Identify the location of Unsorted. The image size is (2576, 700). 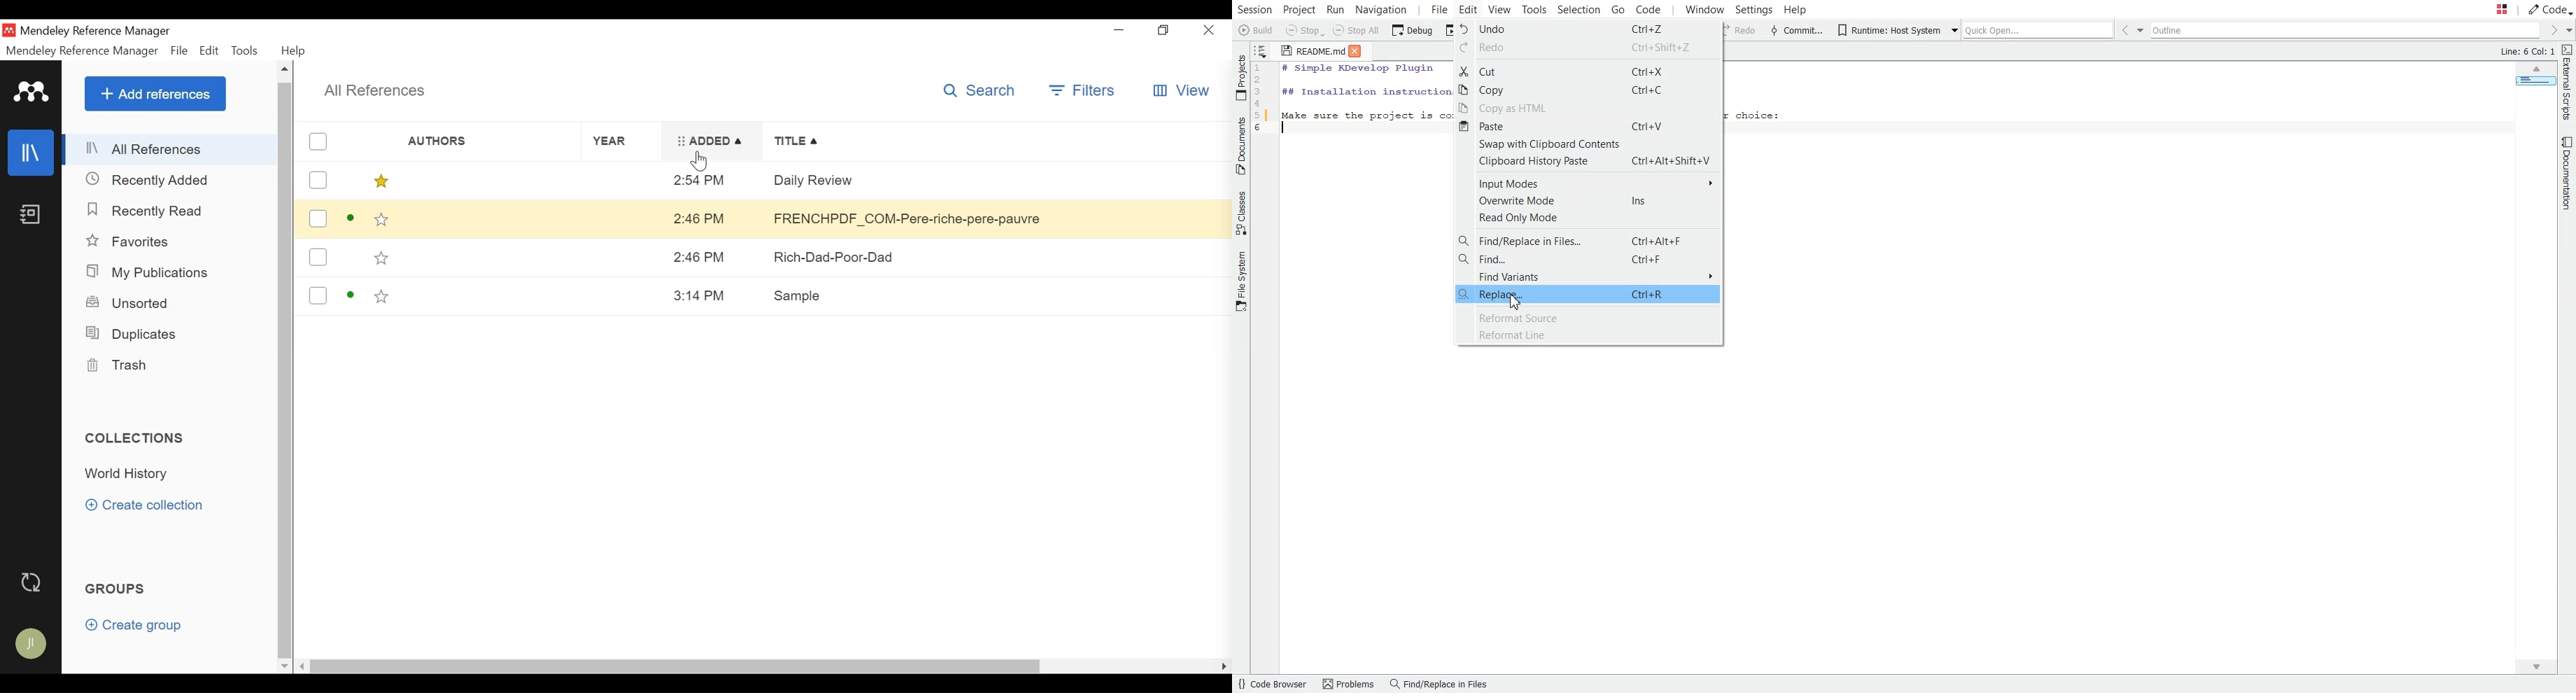
(133, 303).